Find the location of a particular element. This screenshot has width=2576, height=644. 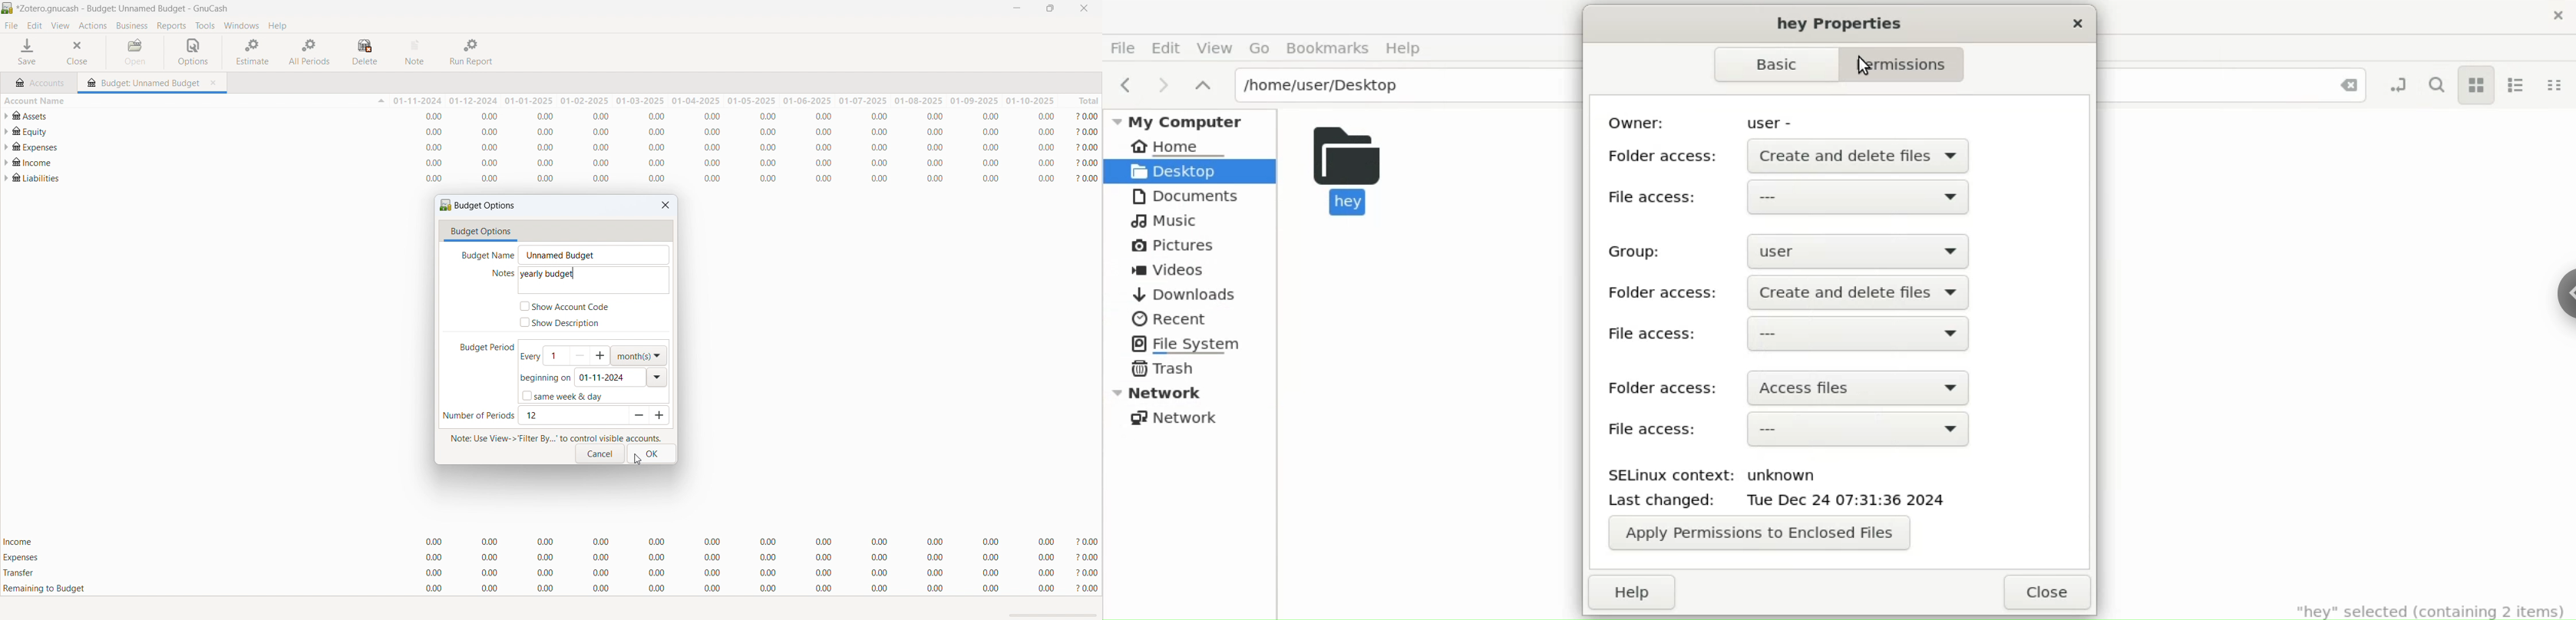

decrease period is located at coordinates (636, 416).